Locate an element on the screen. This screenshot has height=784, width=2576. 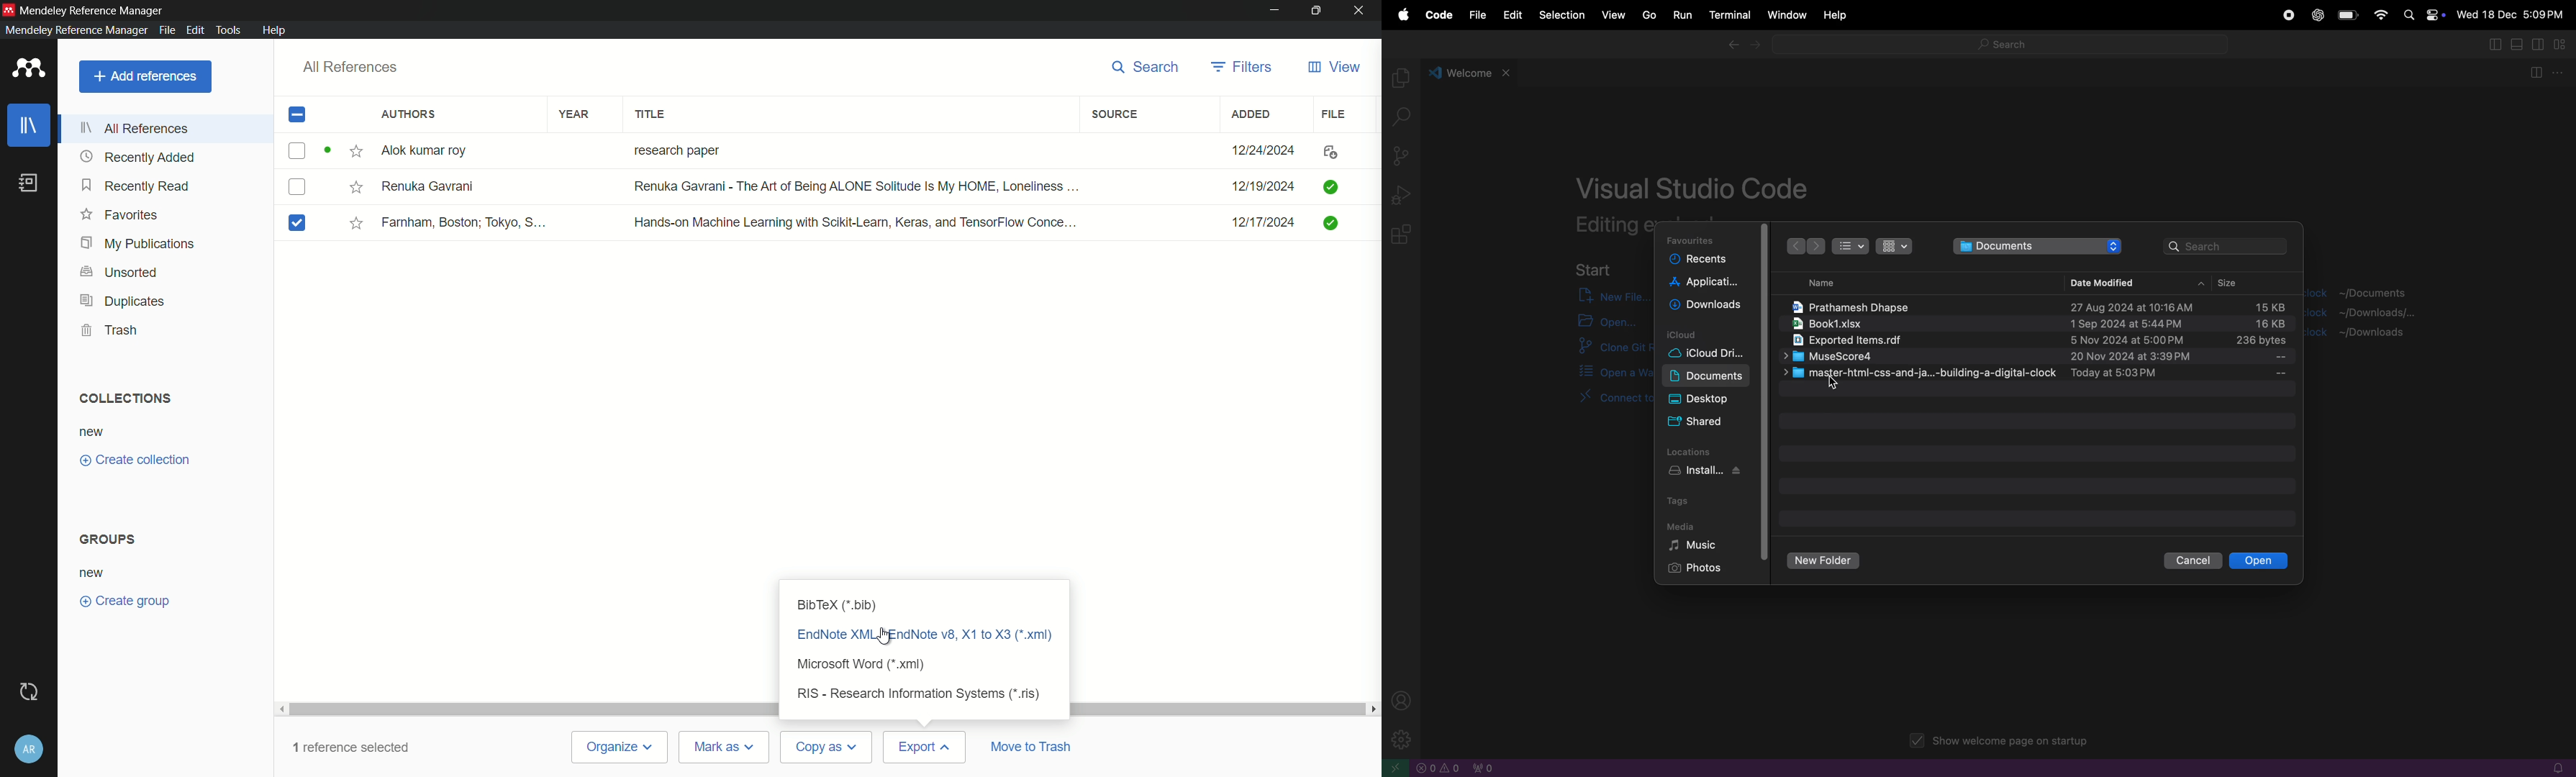
app icon is located at coordinates (30, 68).